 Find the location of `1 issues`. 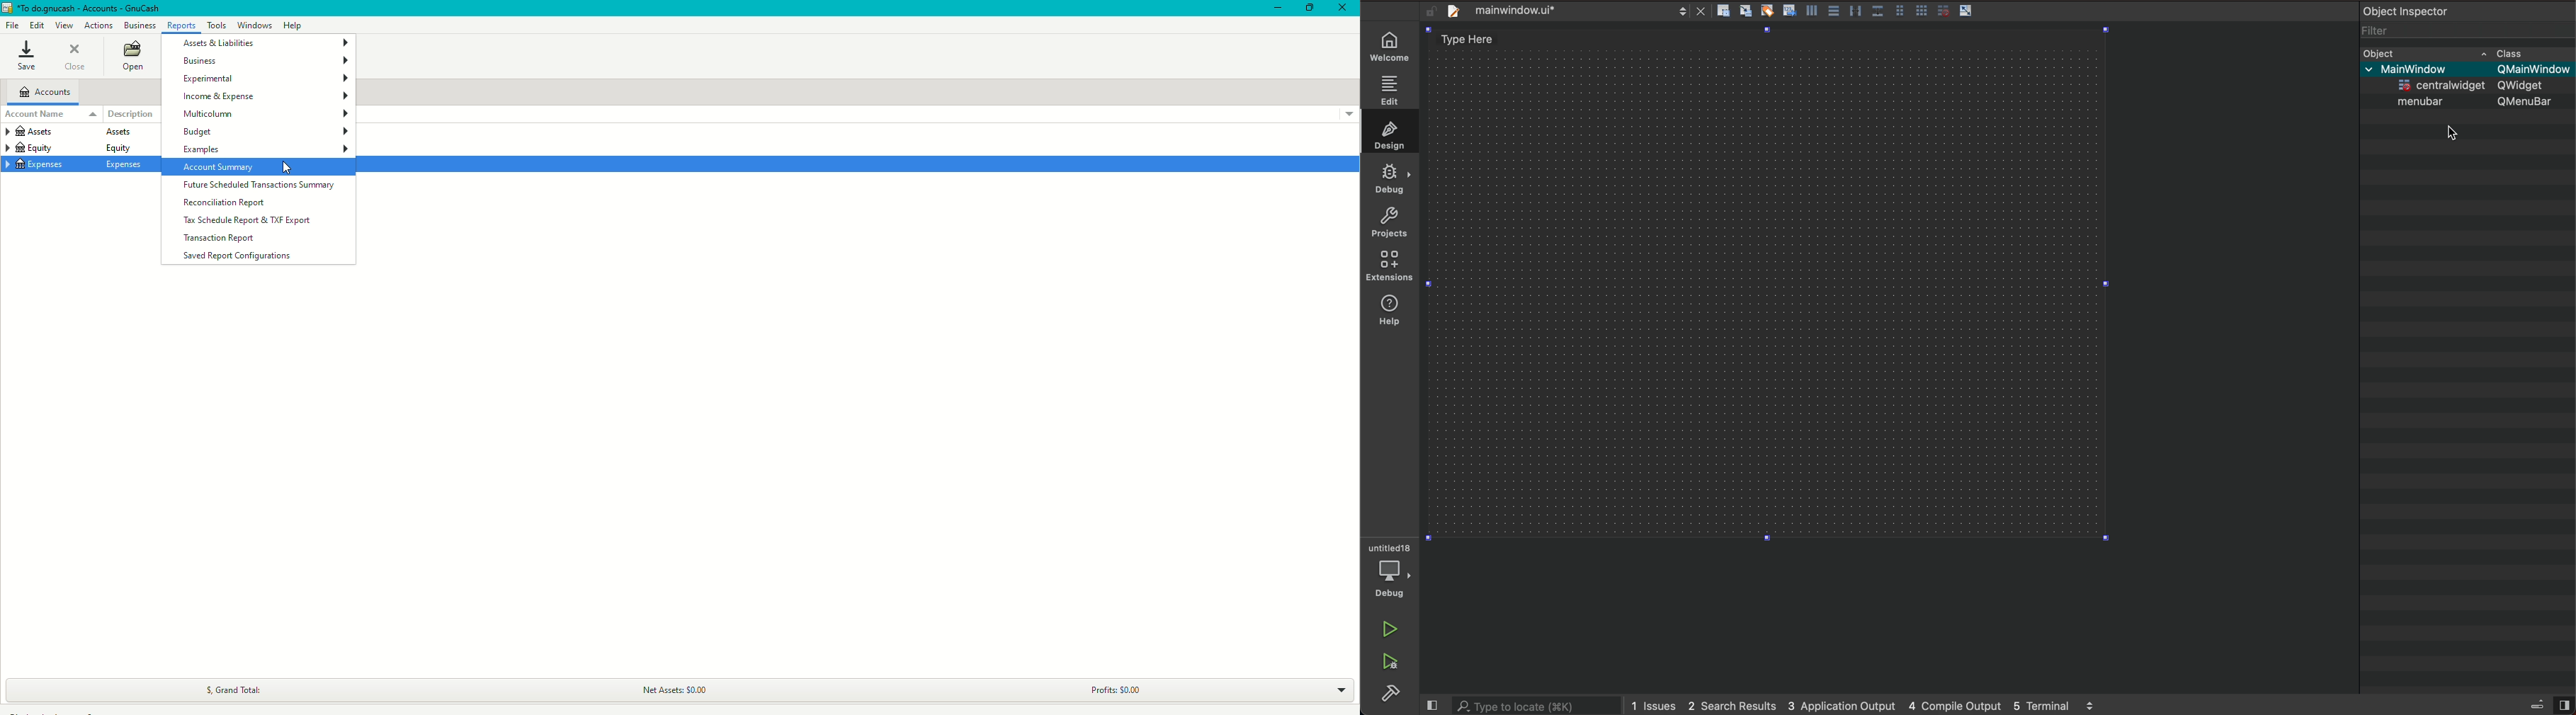

1 issues is located at coordinates (1655, 703).